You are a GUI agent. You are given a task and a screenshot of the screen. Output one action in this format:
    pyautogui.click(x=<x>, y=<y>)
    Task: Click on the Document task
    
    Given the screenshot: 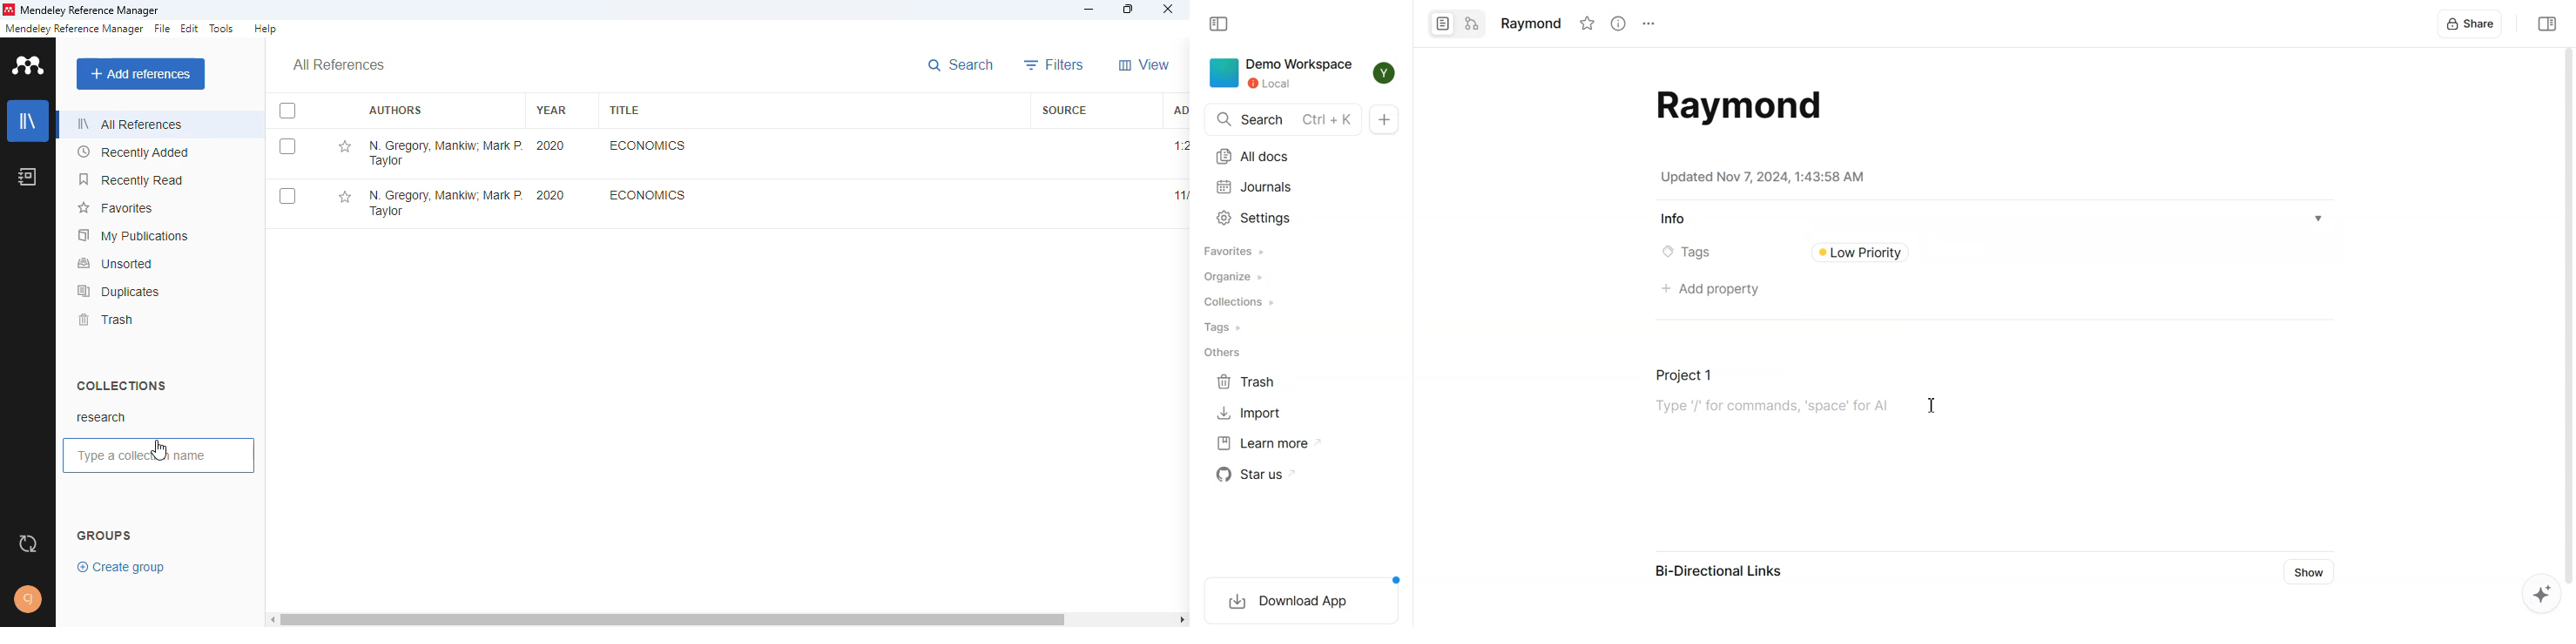 What is the action you would take?
    pyautogui.click(x=1765, y=397)
    